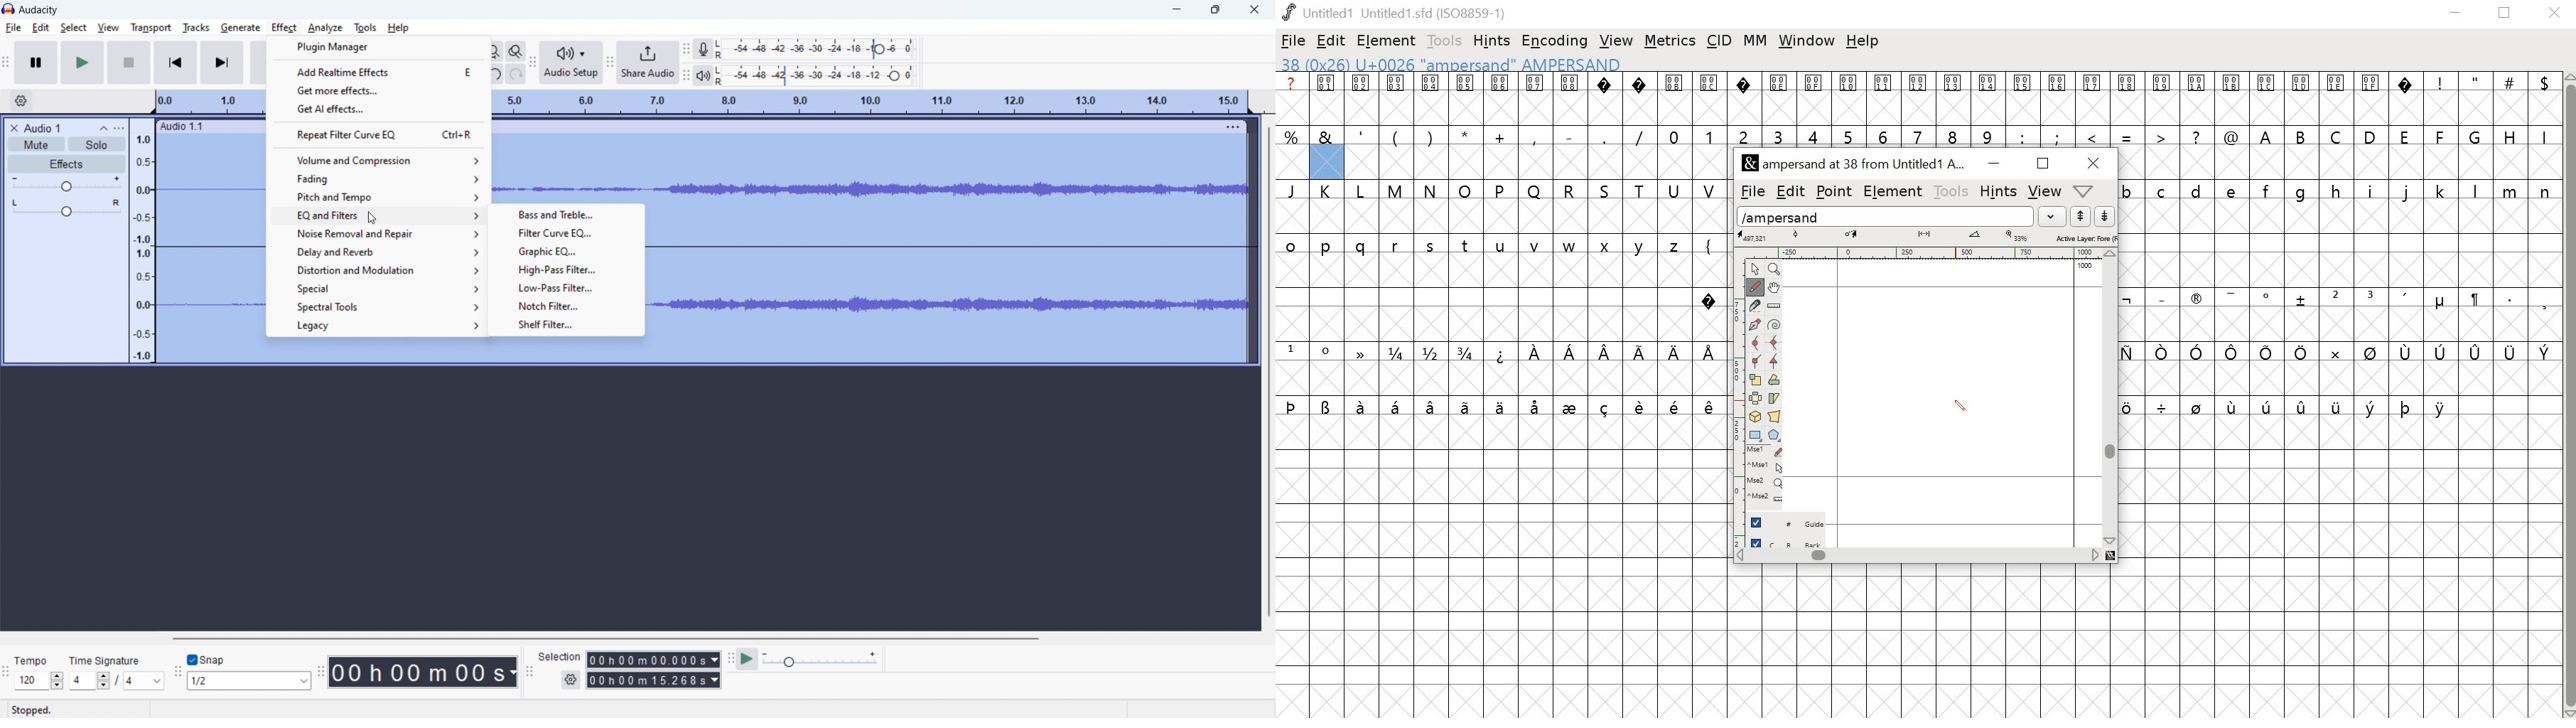 The width and height of the screenshot is (2576, 728). I want to click on q, so click(1364, 247).